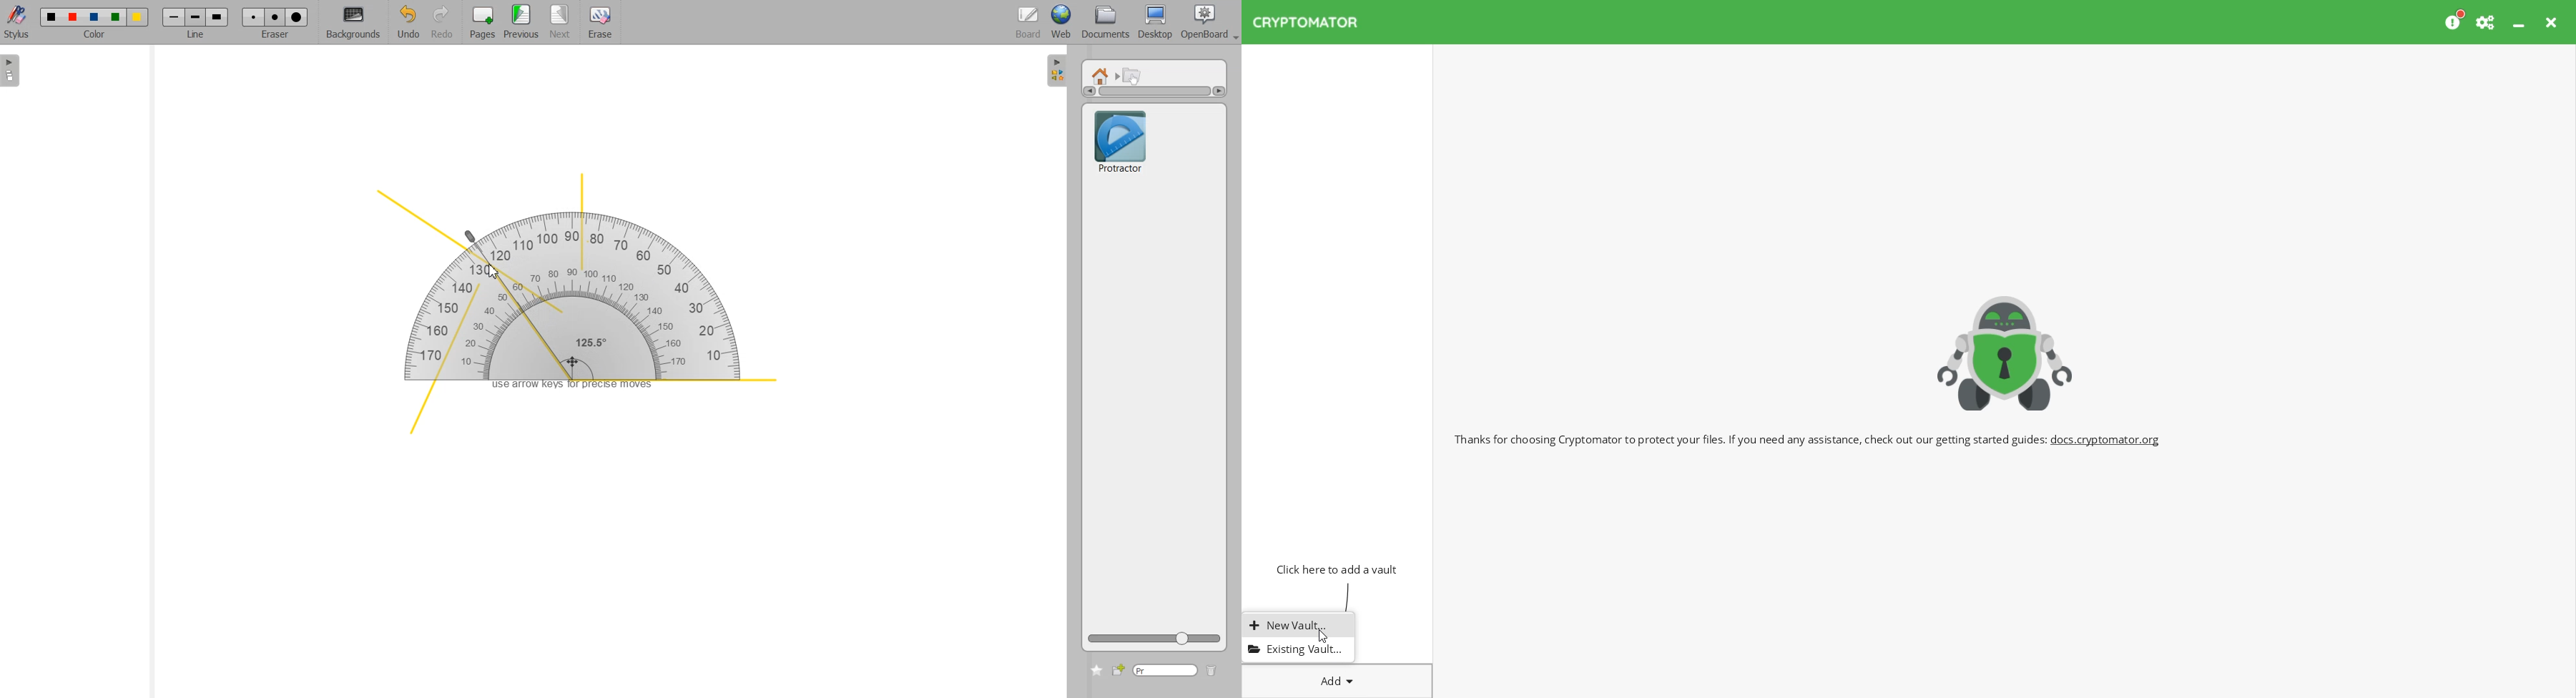 The height and width of the screenshot is (700, 2576). What do you see at coordinates (1212, 671) in the screenshot?
I see `Delete` at bounding box center [1212, 671].